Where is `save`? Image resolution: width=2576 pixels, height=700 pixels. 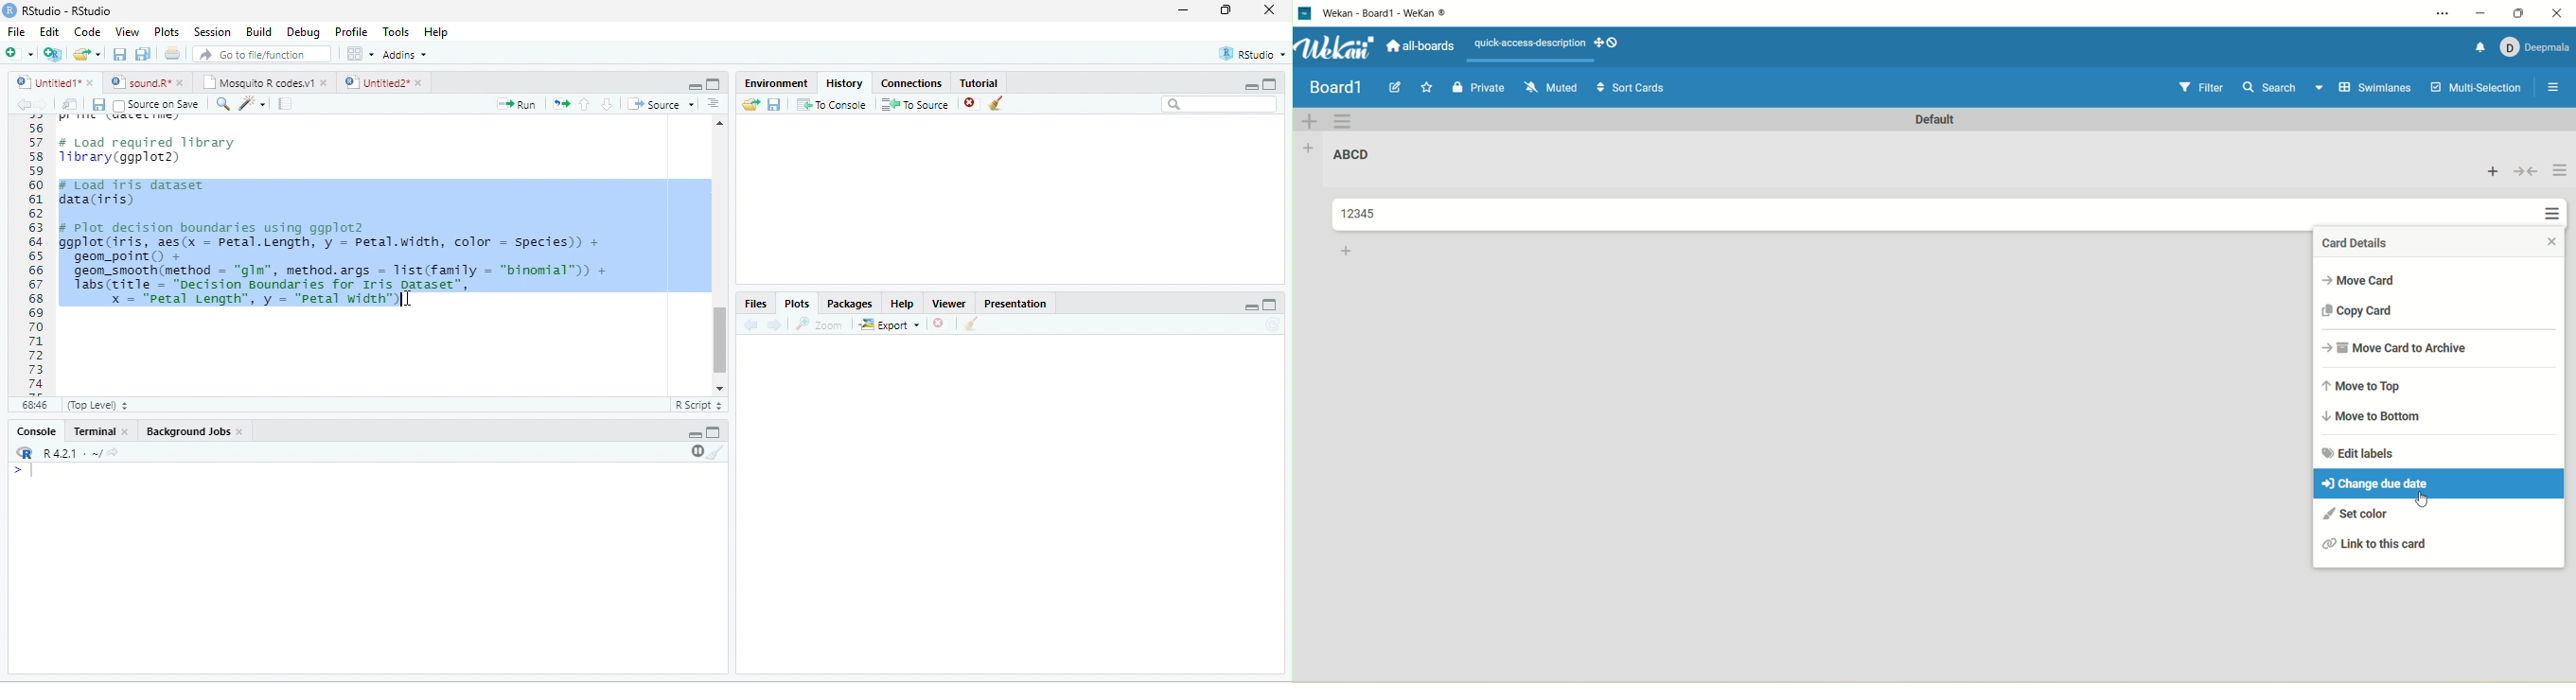
save is located at coordinates (119, 54).